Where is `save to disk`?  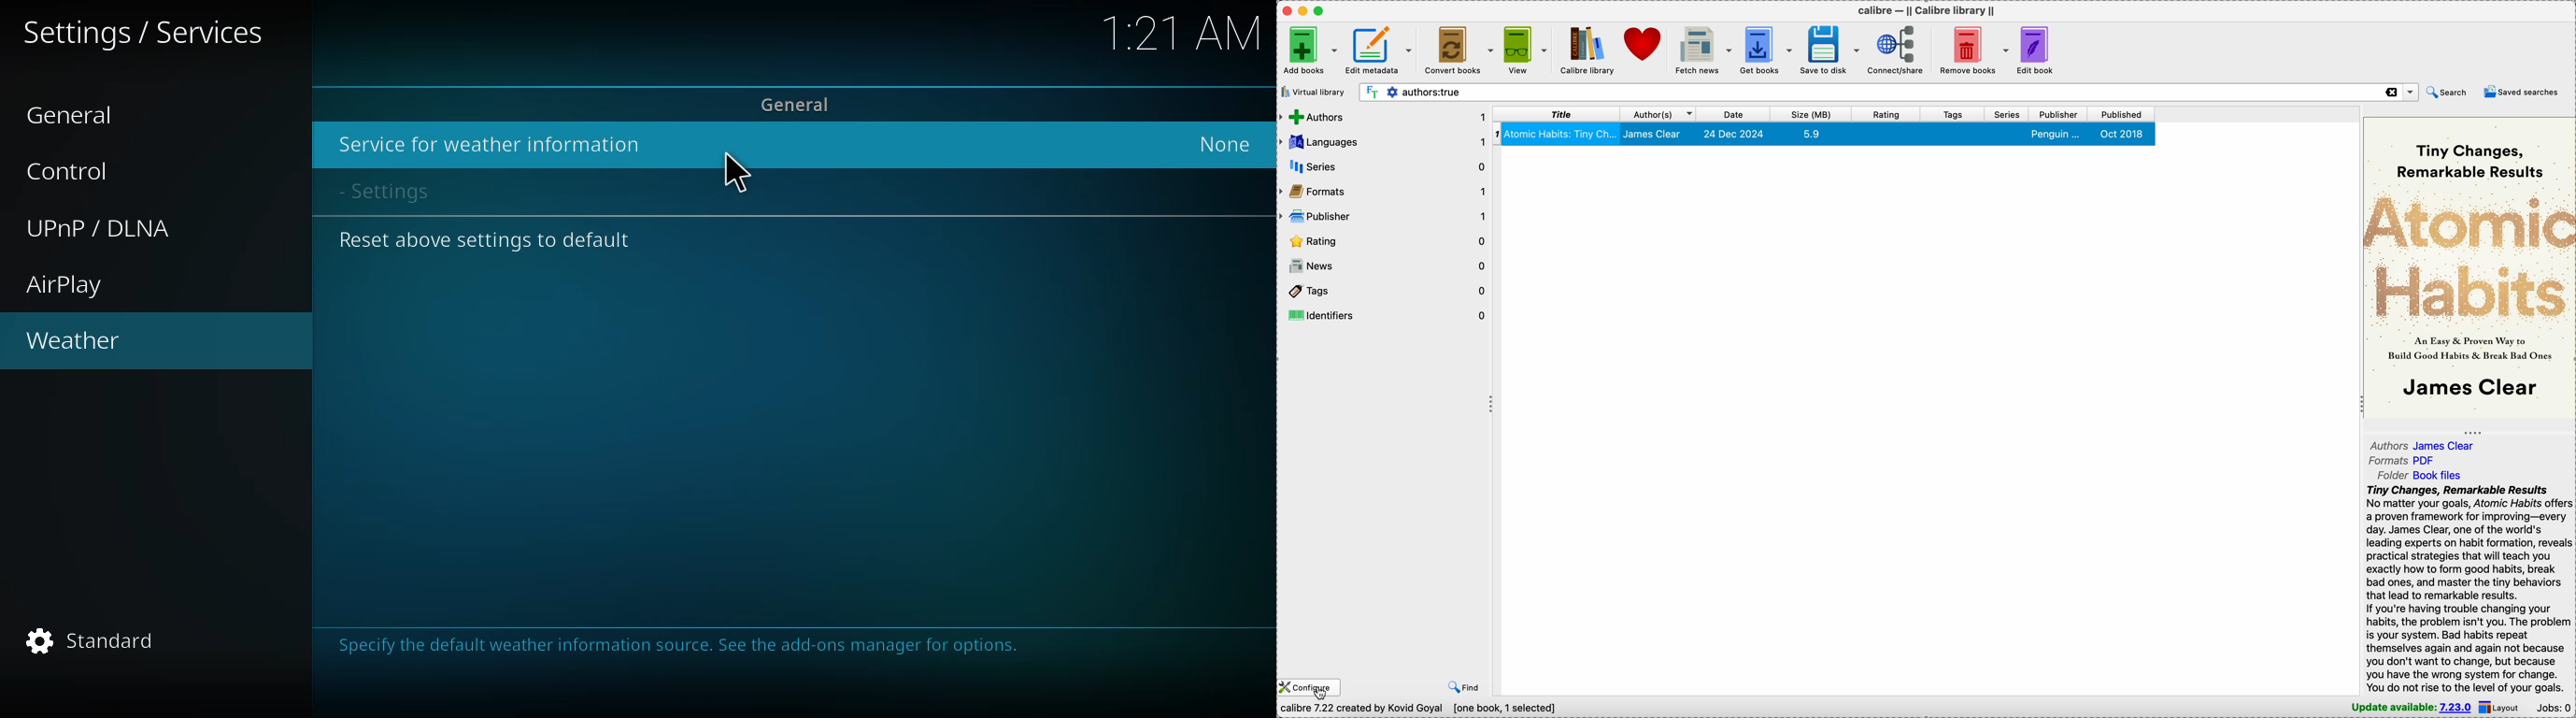
save to disk is located at coordinates (1828, 51).